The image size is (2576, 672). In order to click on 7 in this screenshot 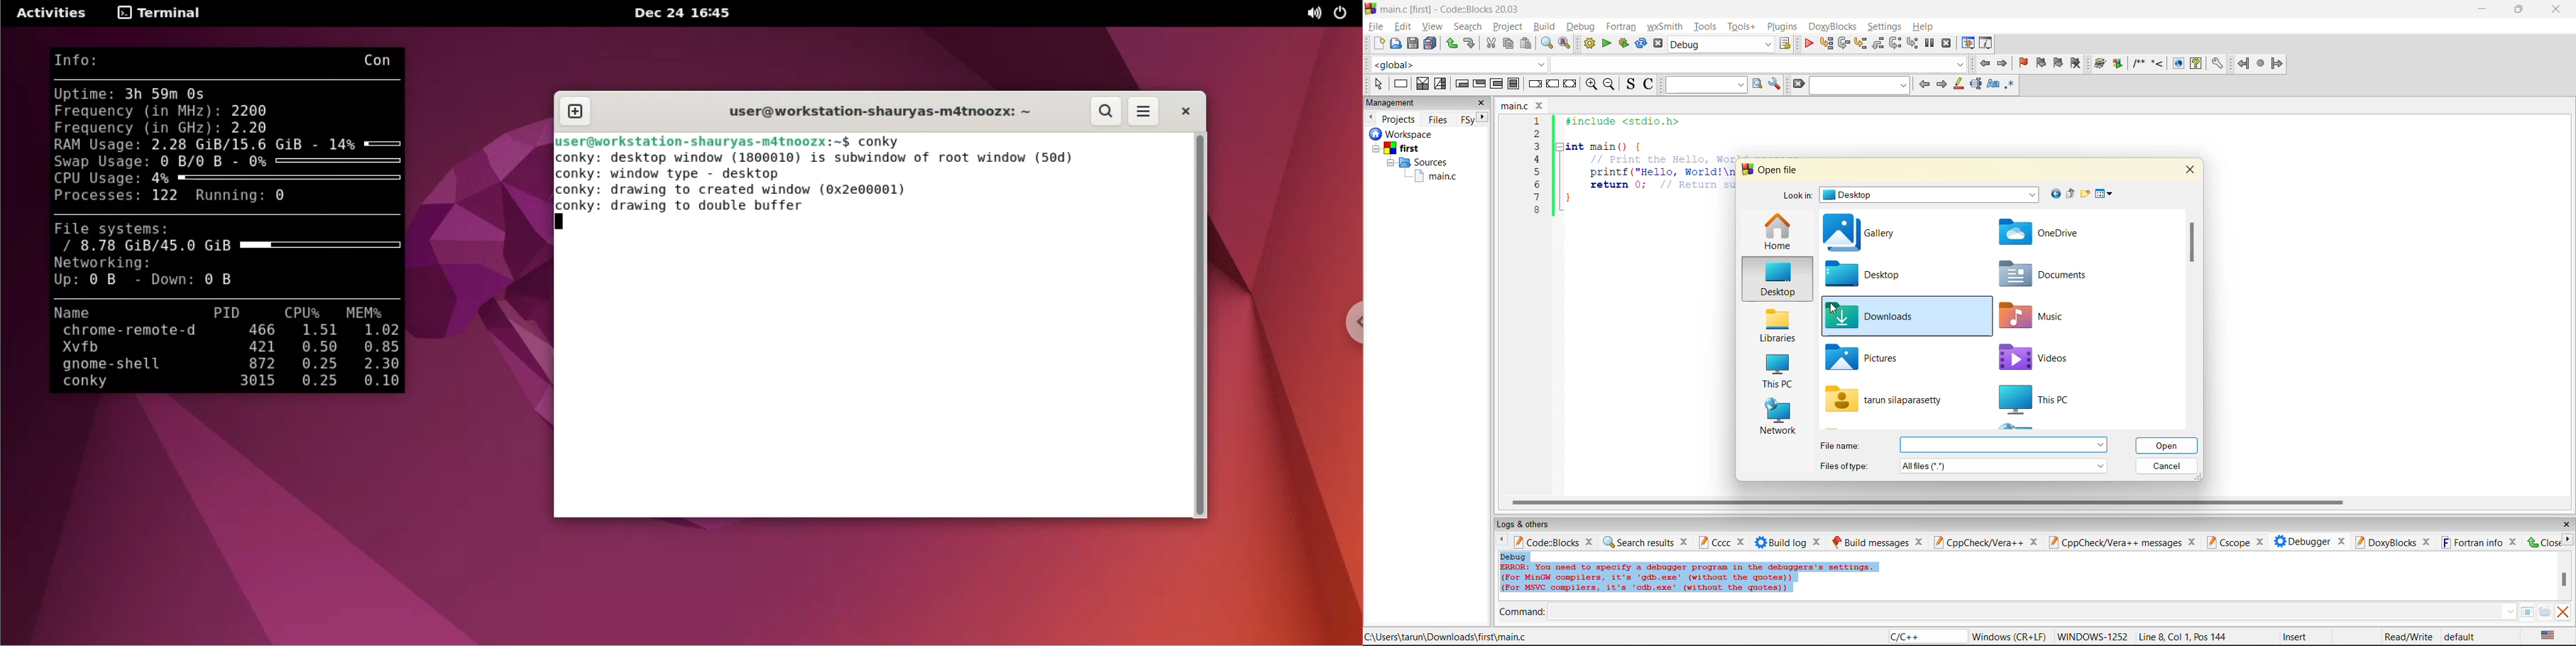, I will do `click(1537, 197)`.